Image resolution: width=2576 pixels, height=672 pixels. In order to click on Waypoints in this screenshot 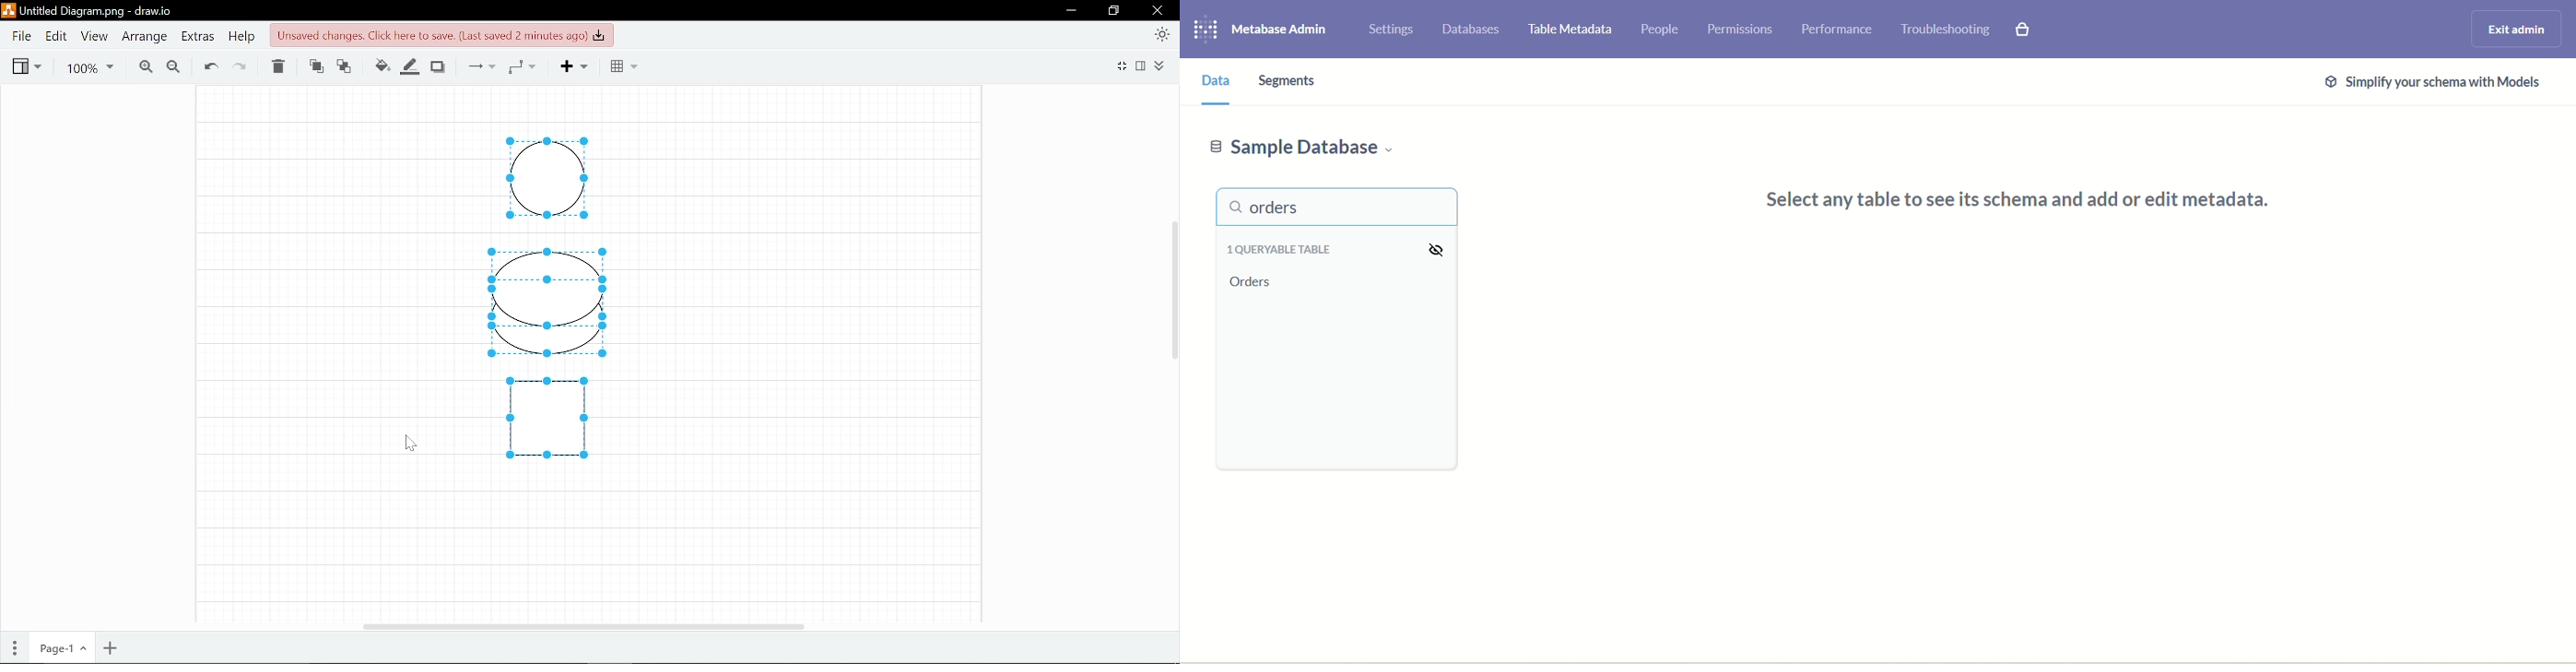, I will do `click(522, 65)`.